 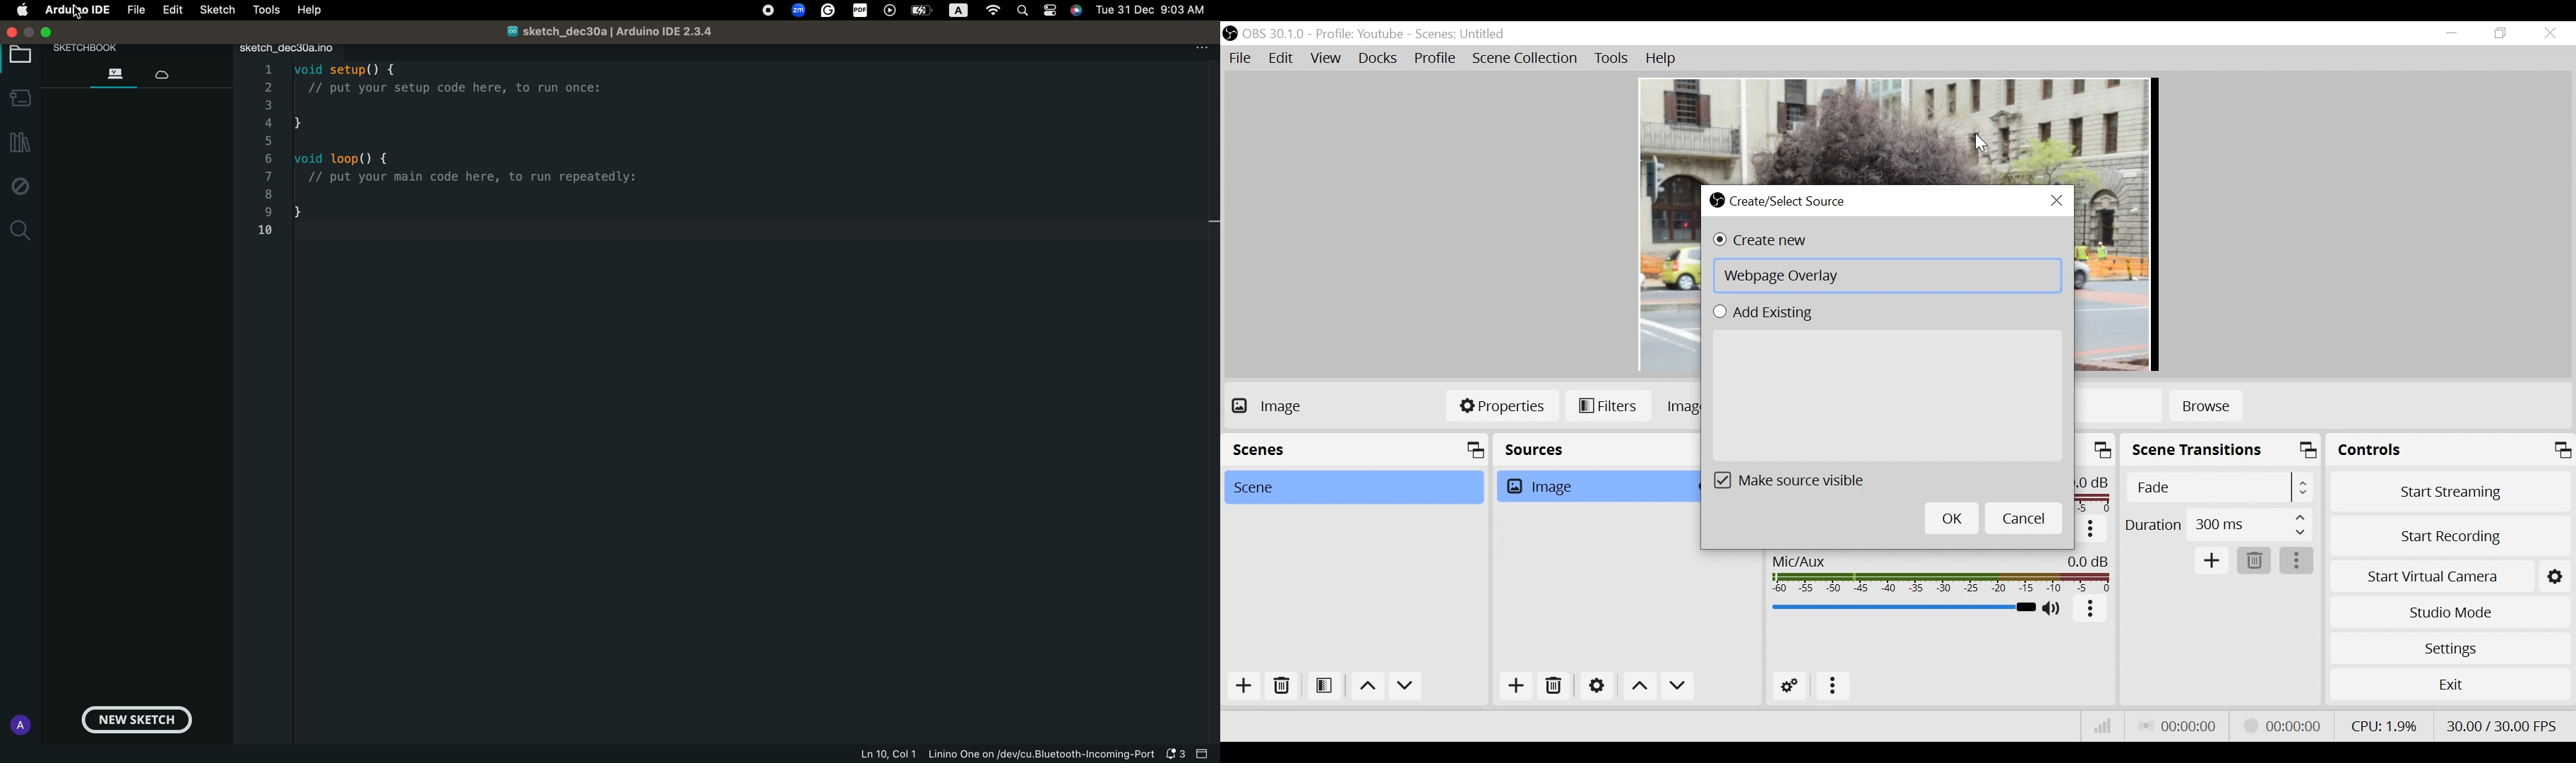 What do you see at coordinates (2282, 726) in the screenshot?
I see `Recording Status` at bounding box center [2282, 726].